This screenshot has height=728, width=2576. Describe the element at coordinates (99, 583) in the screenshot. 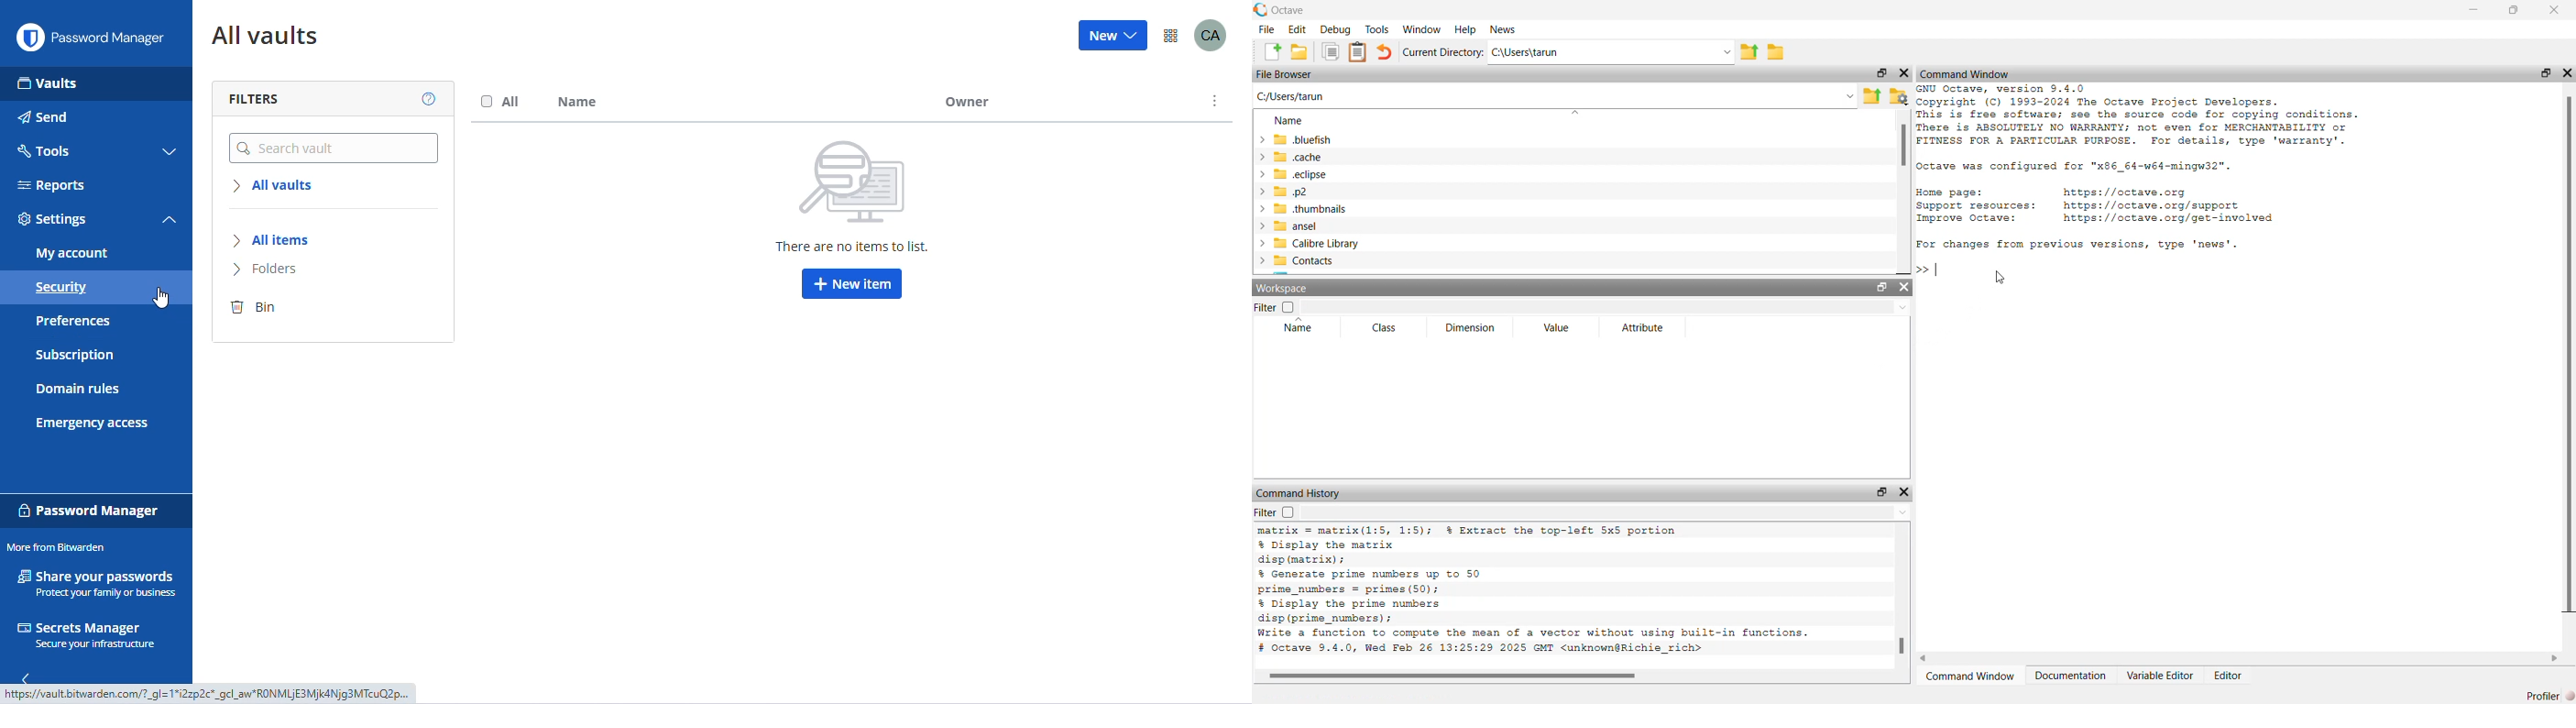

I see `share your passwords` at that location.